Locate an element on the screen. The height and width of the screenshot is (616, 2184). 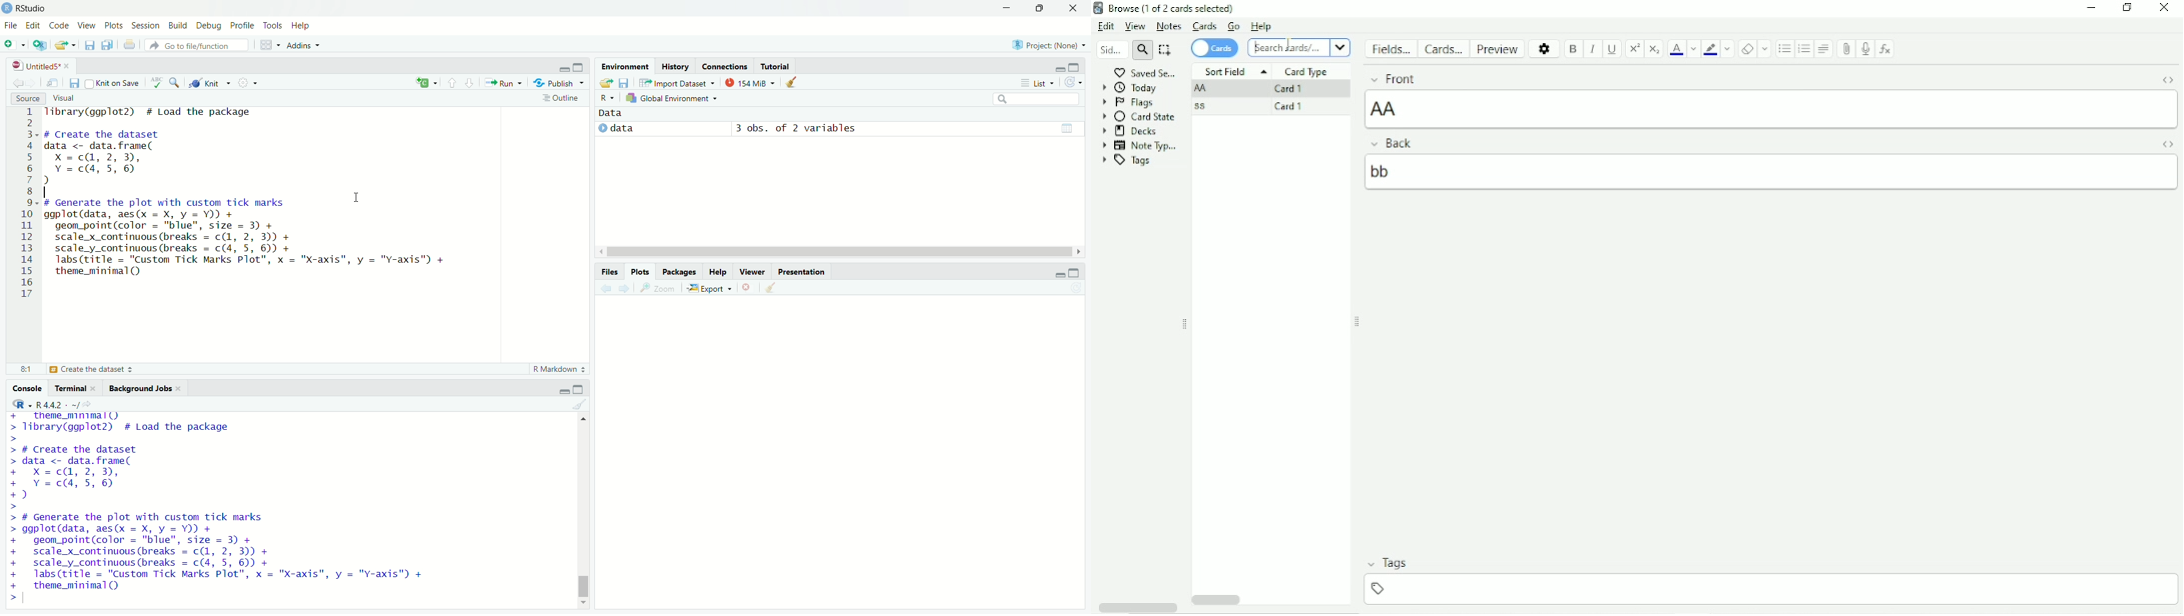
move down is located at coordinates (584, 604).